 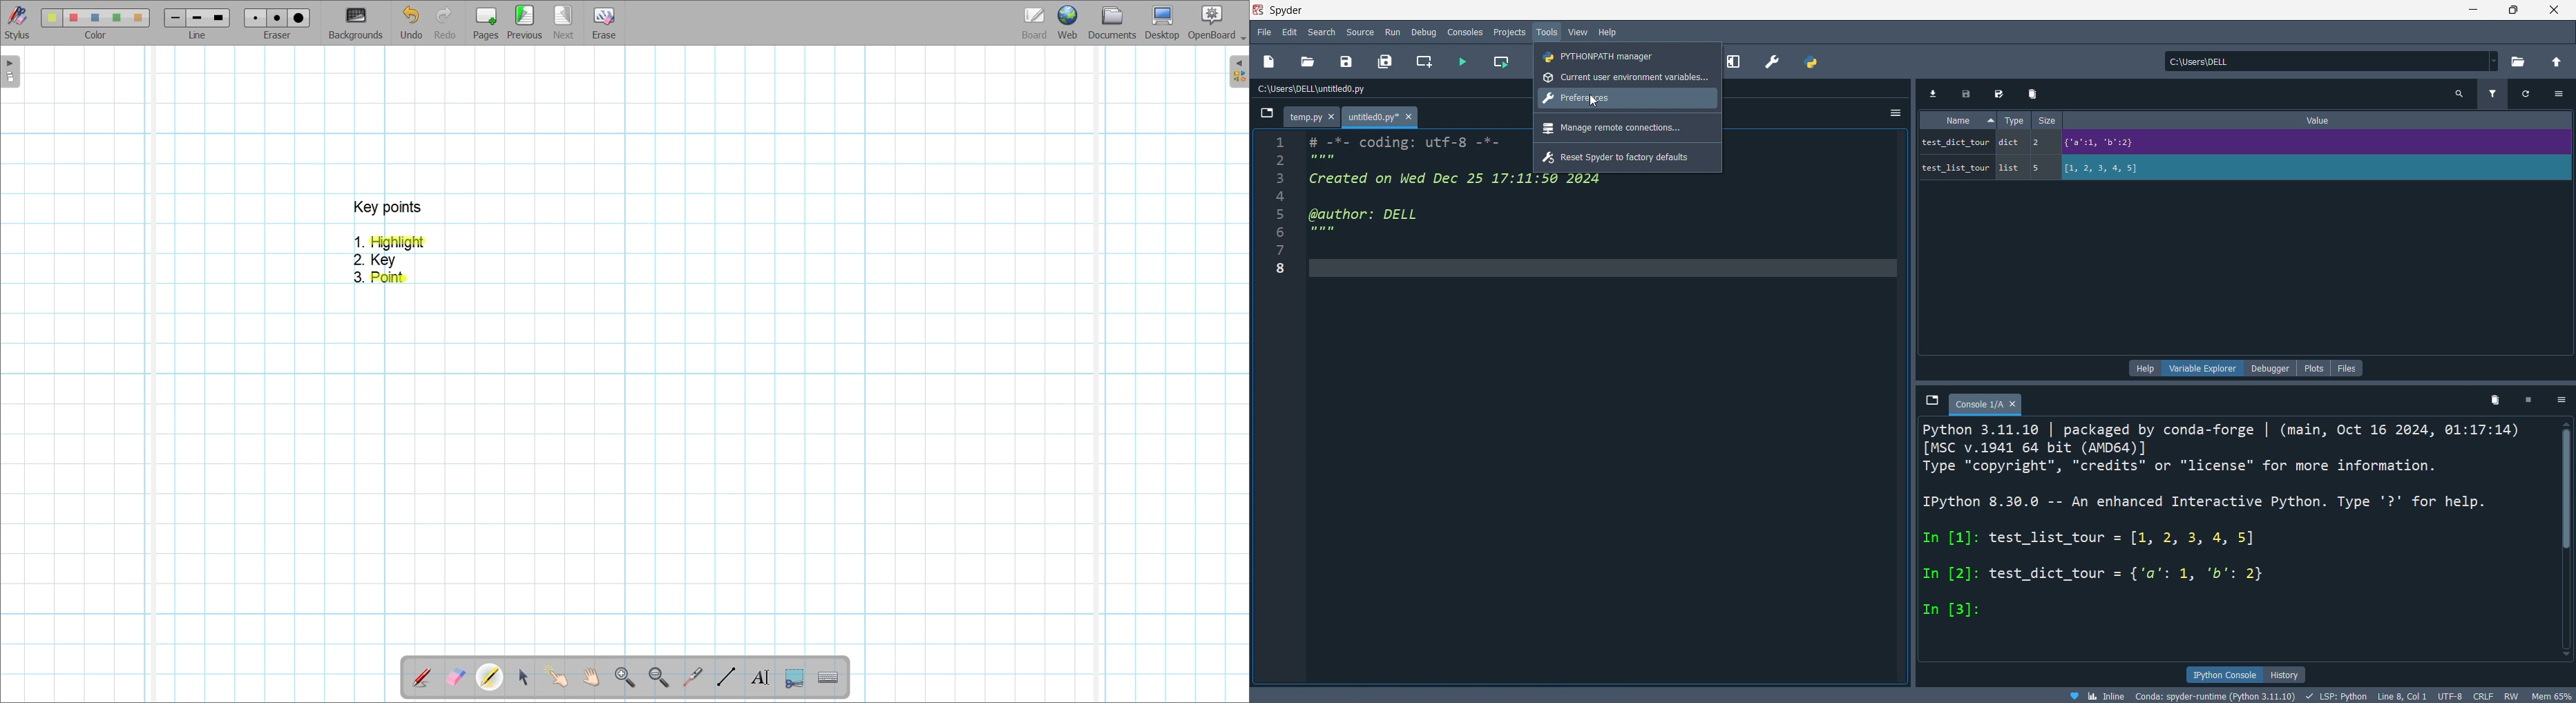 I want to click on exit kernel, so click(x=2530, y=400).